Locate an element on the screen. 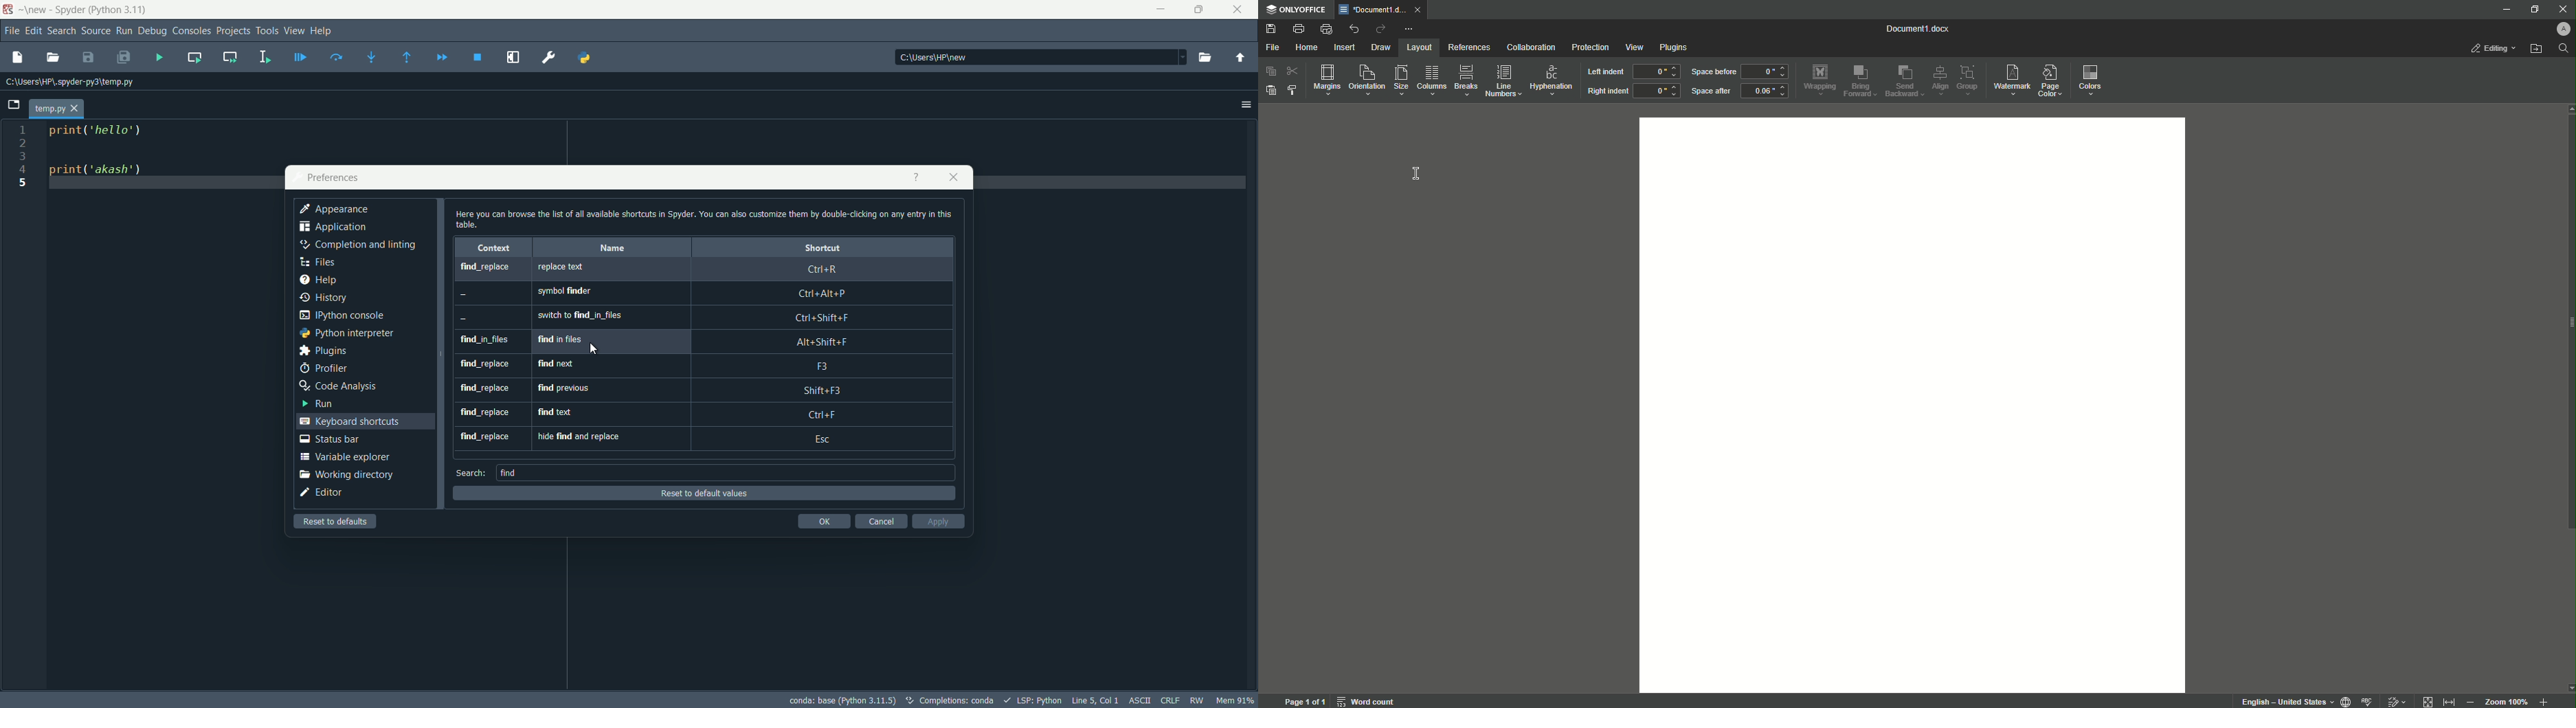  find_replace, hide find and replace, Esc is located at coordinates (706, 439).